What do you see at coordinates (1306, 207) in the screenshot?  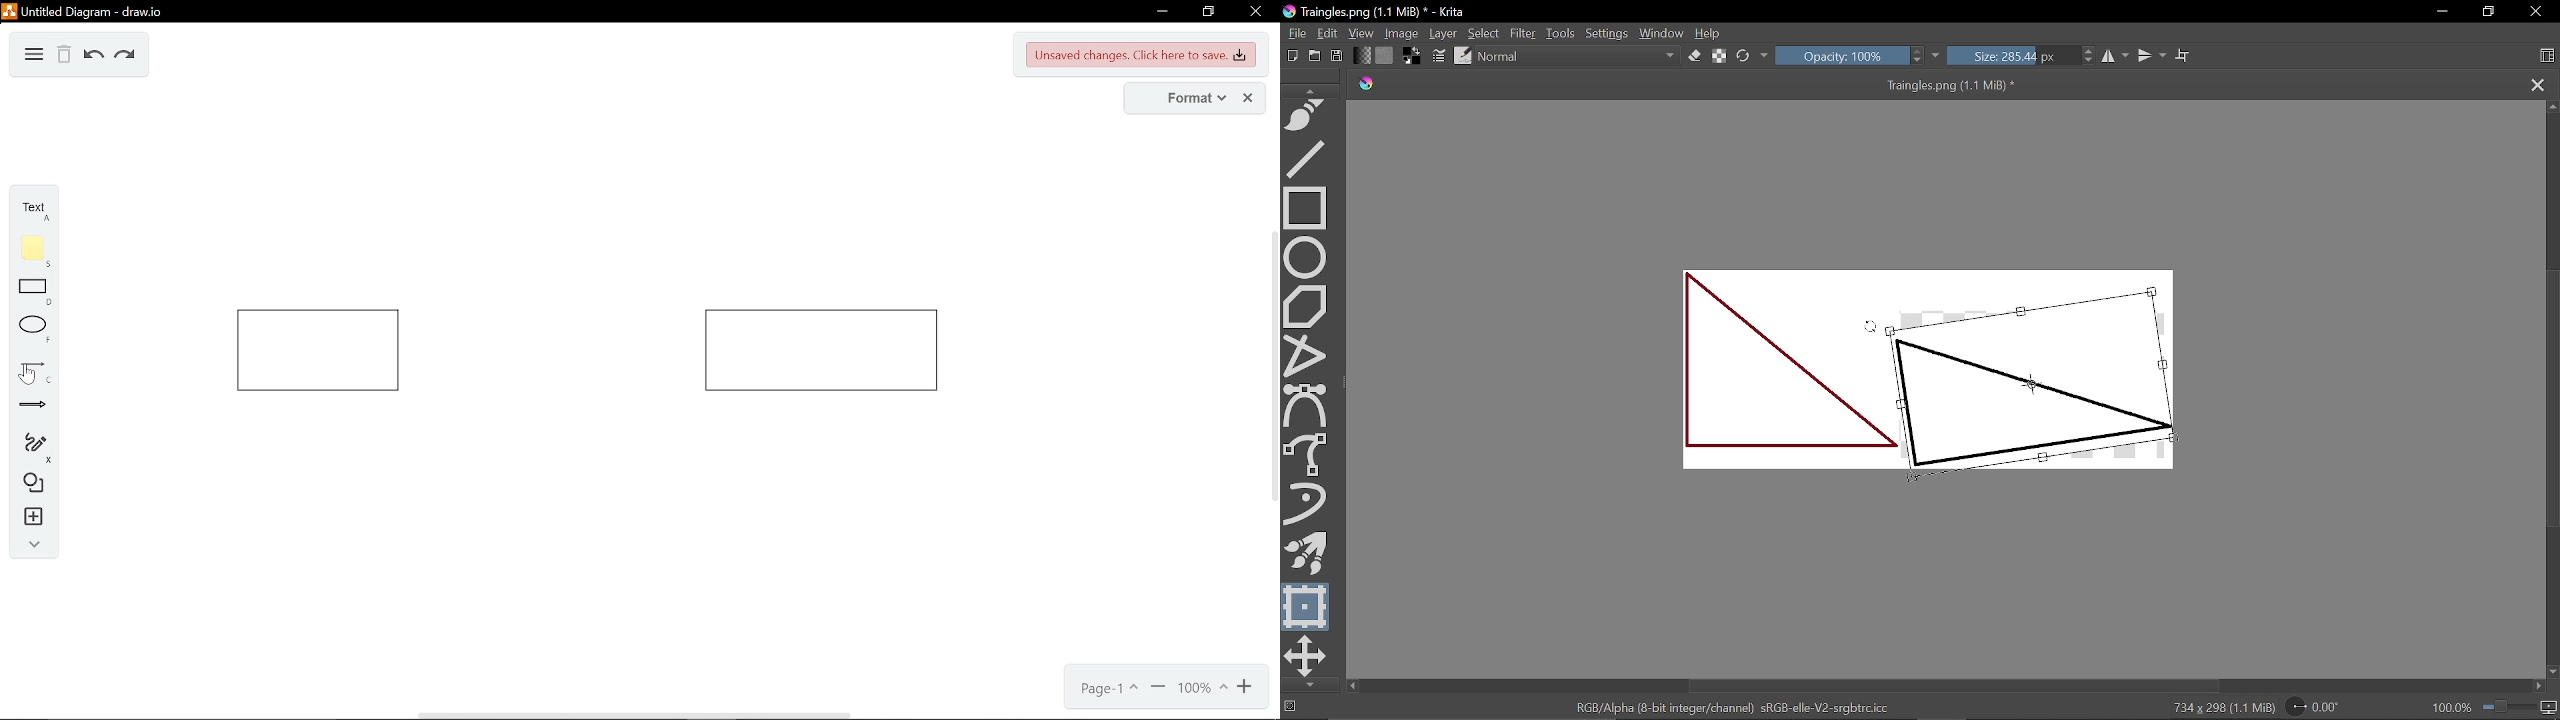 I see `Rectangle tool` at bounding box center [1306, 207].